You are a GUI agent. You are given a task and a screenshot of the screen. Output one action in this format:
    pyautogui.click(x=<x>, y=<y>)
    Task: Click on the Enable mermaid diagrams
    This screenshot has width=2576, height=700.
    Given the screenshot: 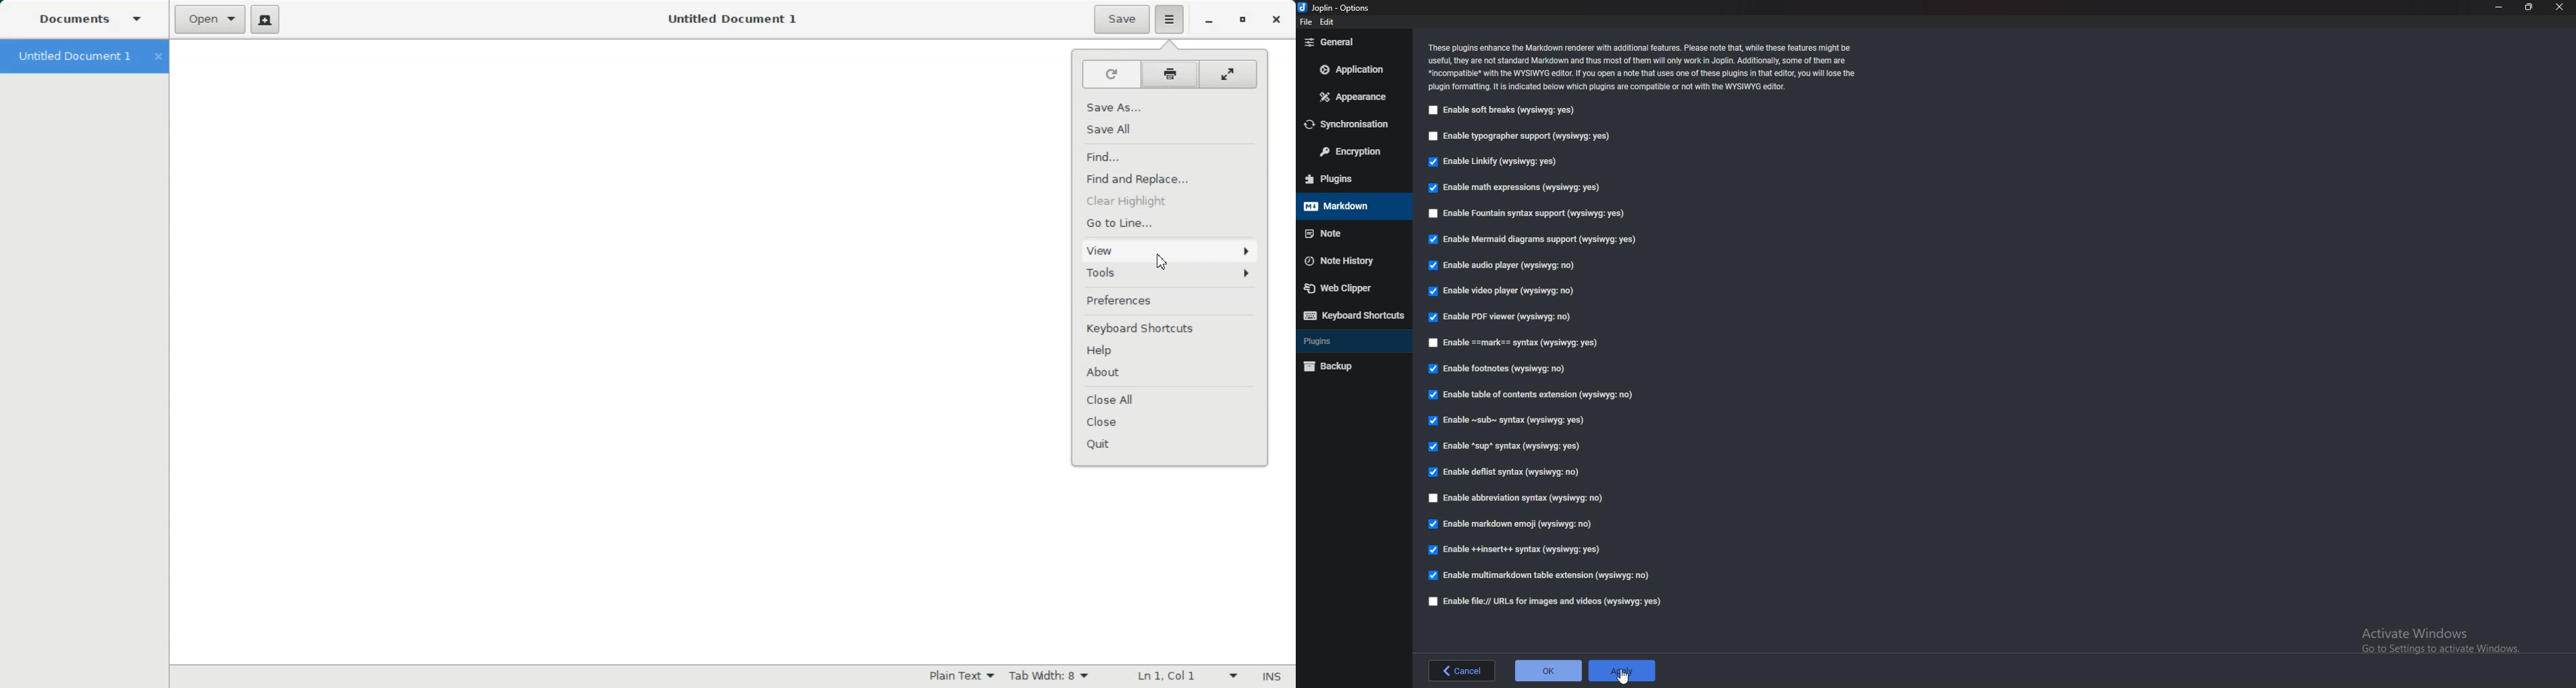 What is the action you would take?
    pyautogui.click(x=1534, y=240)
    